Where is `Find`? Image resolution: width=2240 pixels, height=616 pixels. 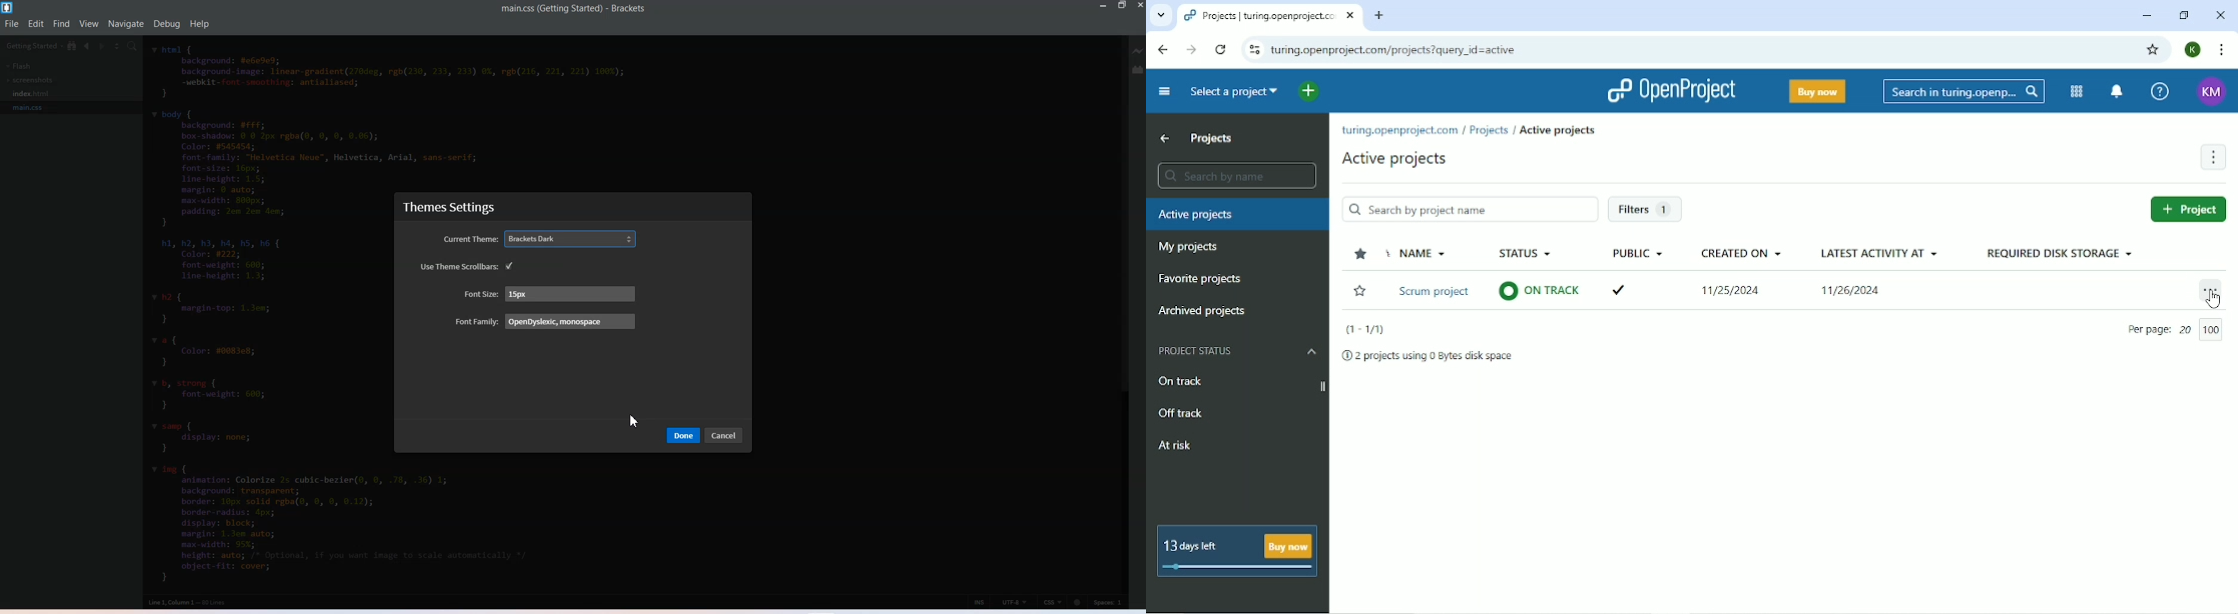 Find is located at coordinates (62, 23).